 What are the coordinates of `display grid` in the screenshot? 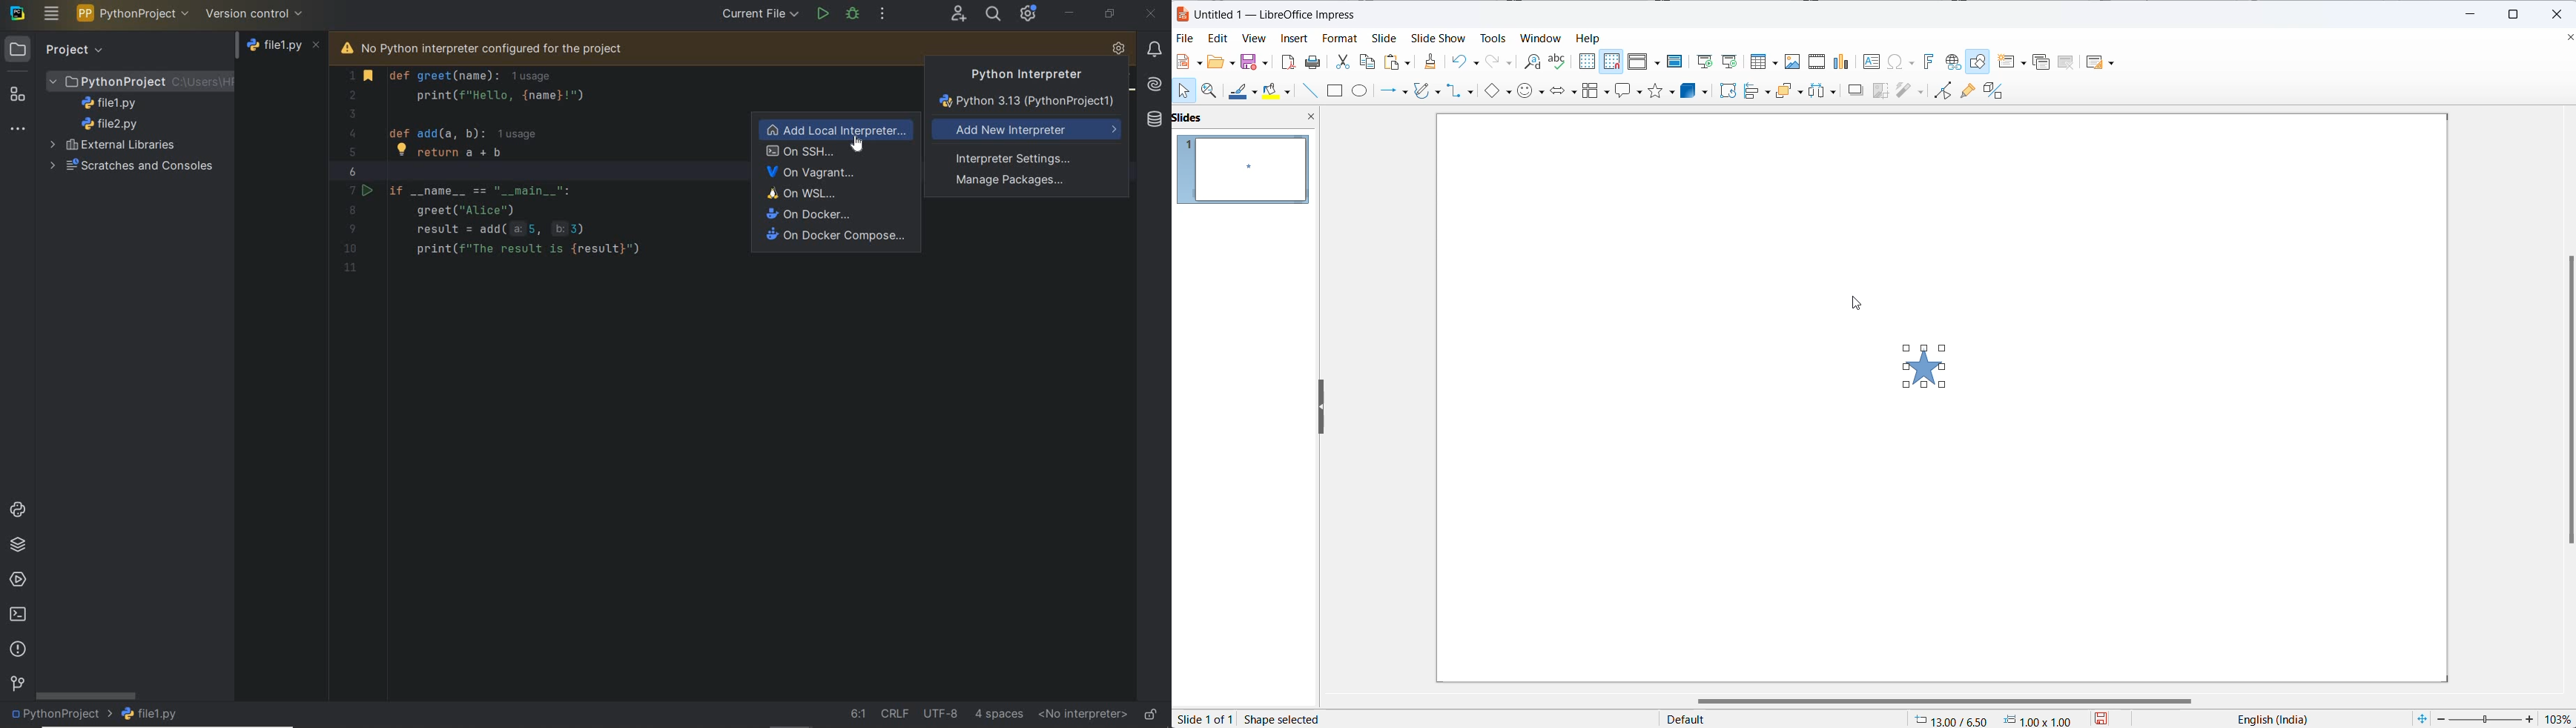 It's located at (1586, 62).